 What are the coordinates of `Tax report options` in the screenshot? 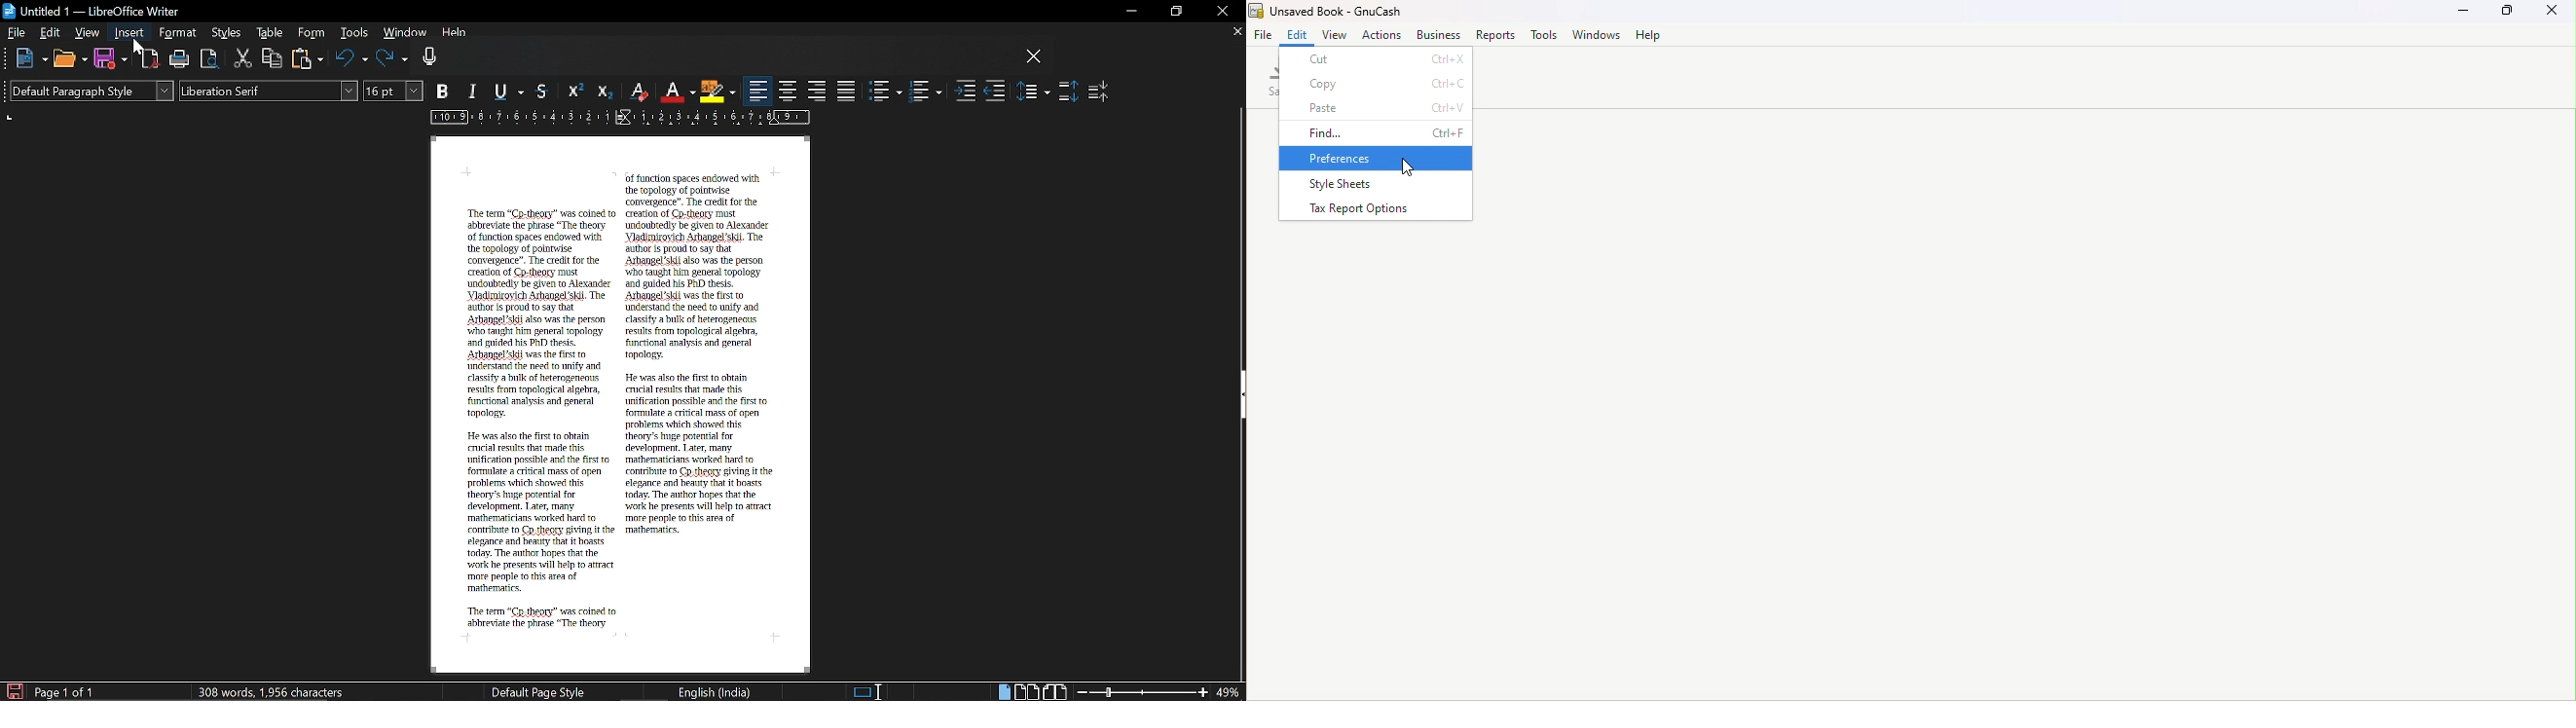 It's located at (1376, 209).